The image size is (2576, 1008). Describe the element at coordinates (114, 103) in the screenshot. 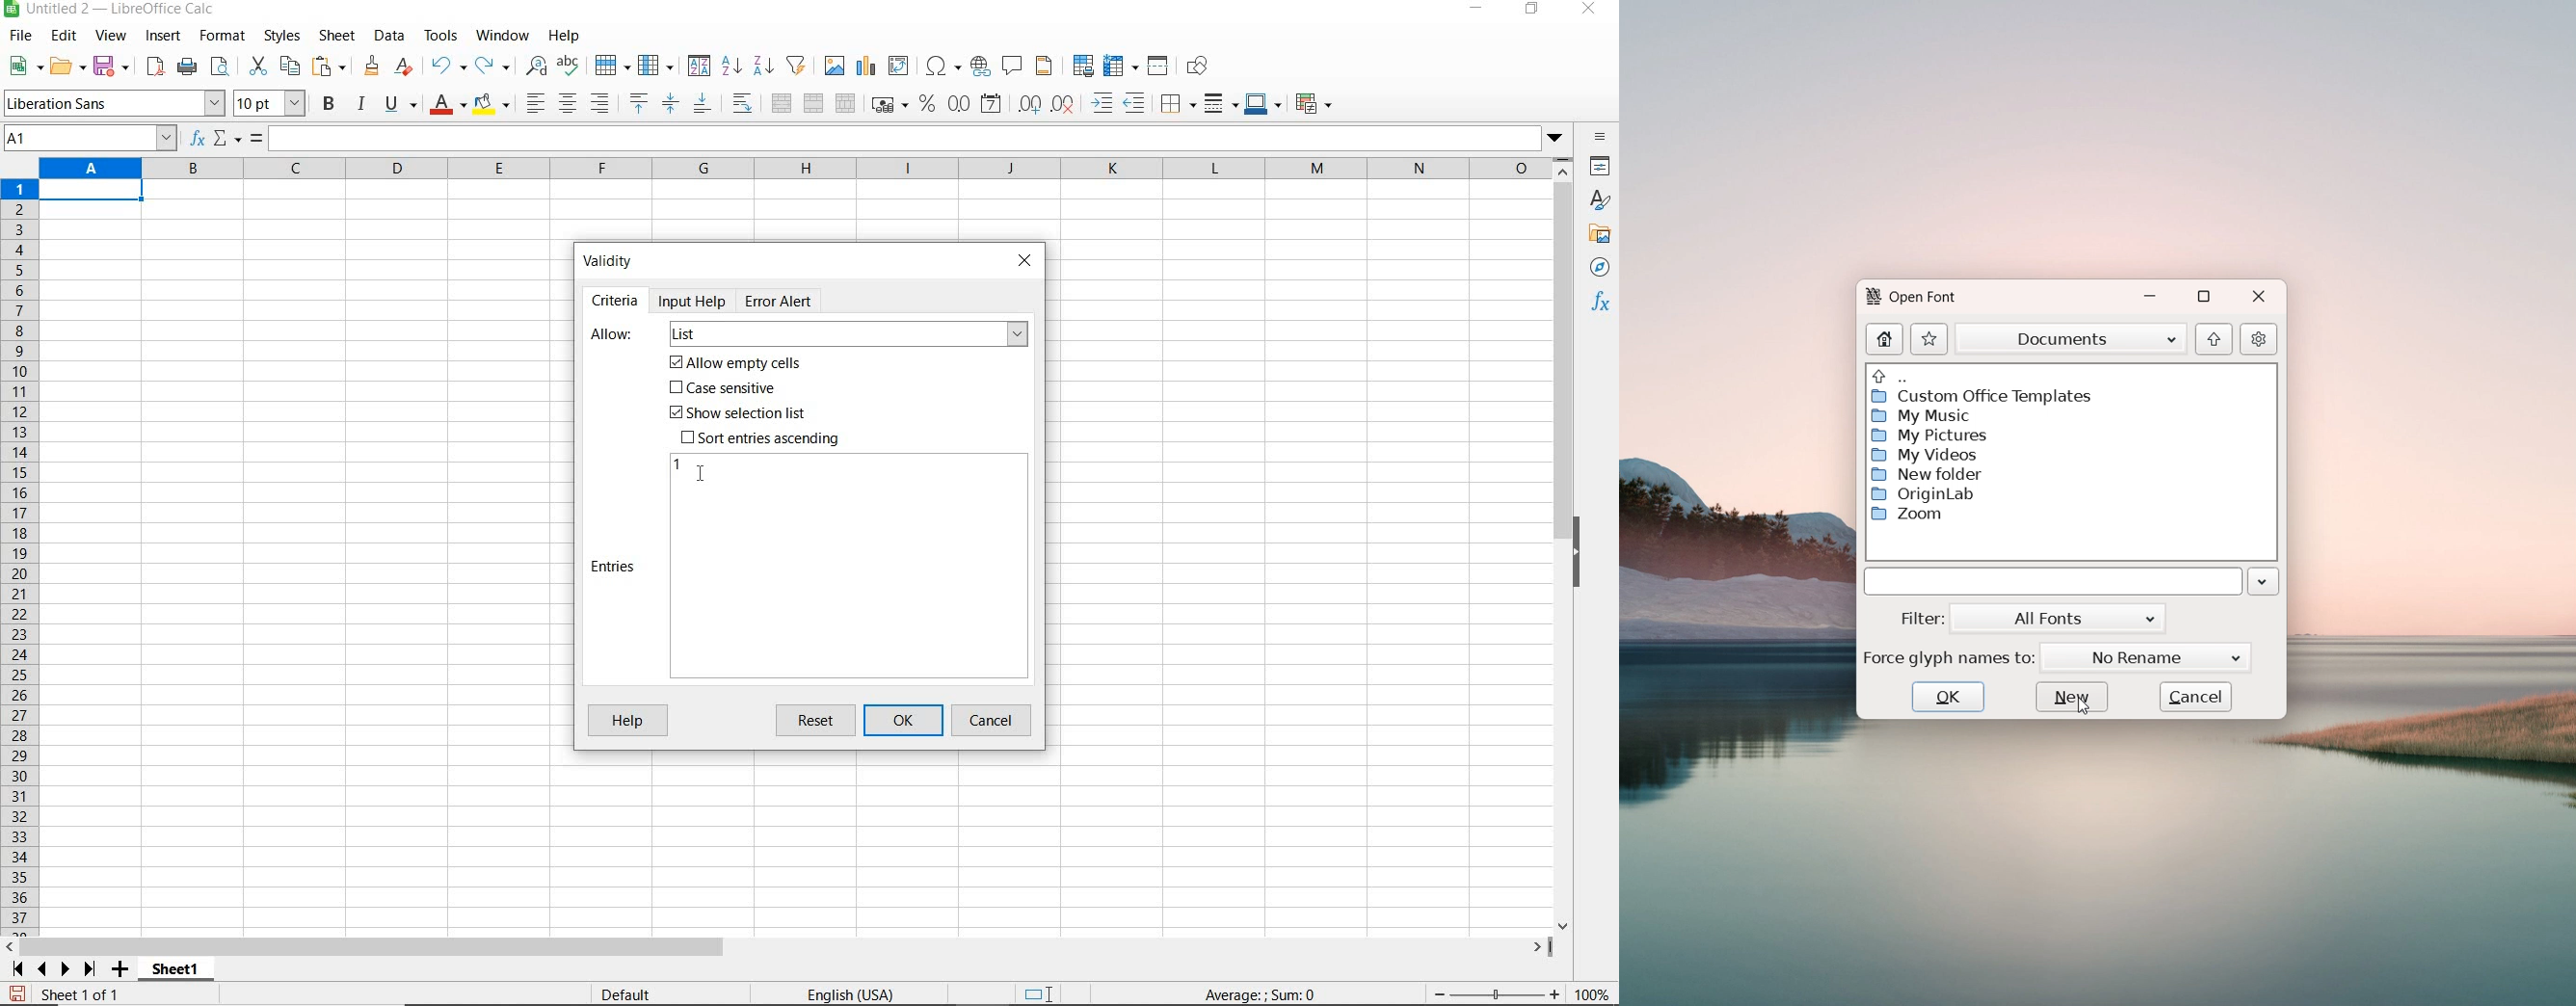

I see `font name` at that location.